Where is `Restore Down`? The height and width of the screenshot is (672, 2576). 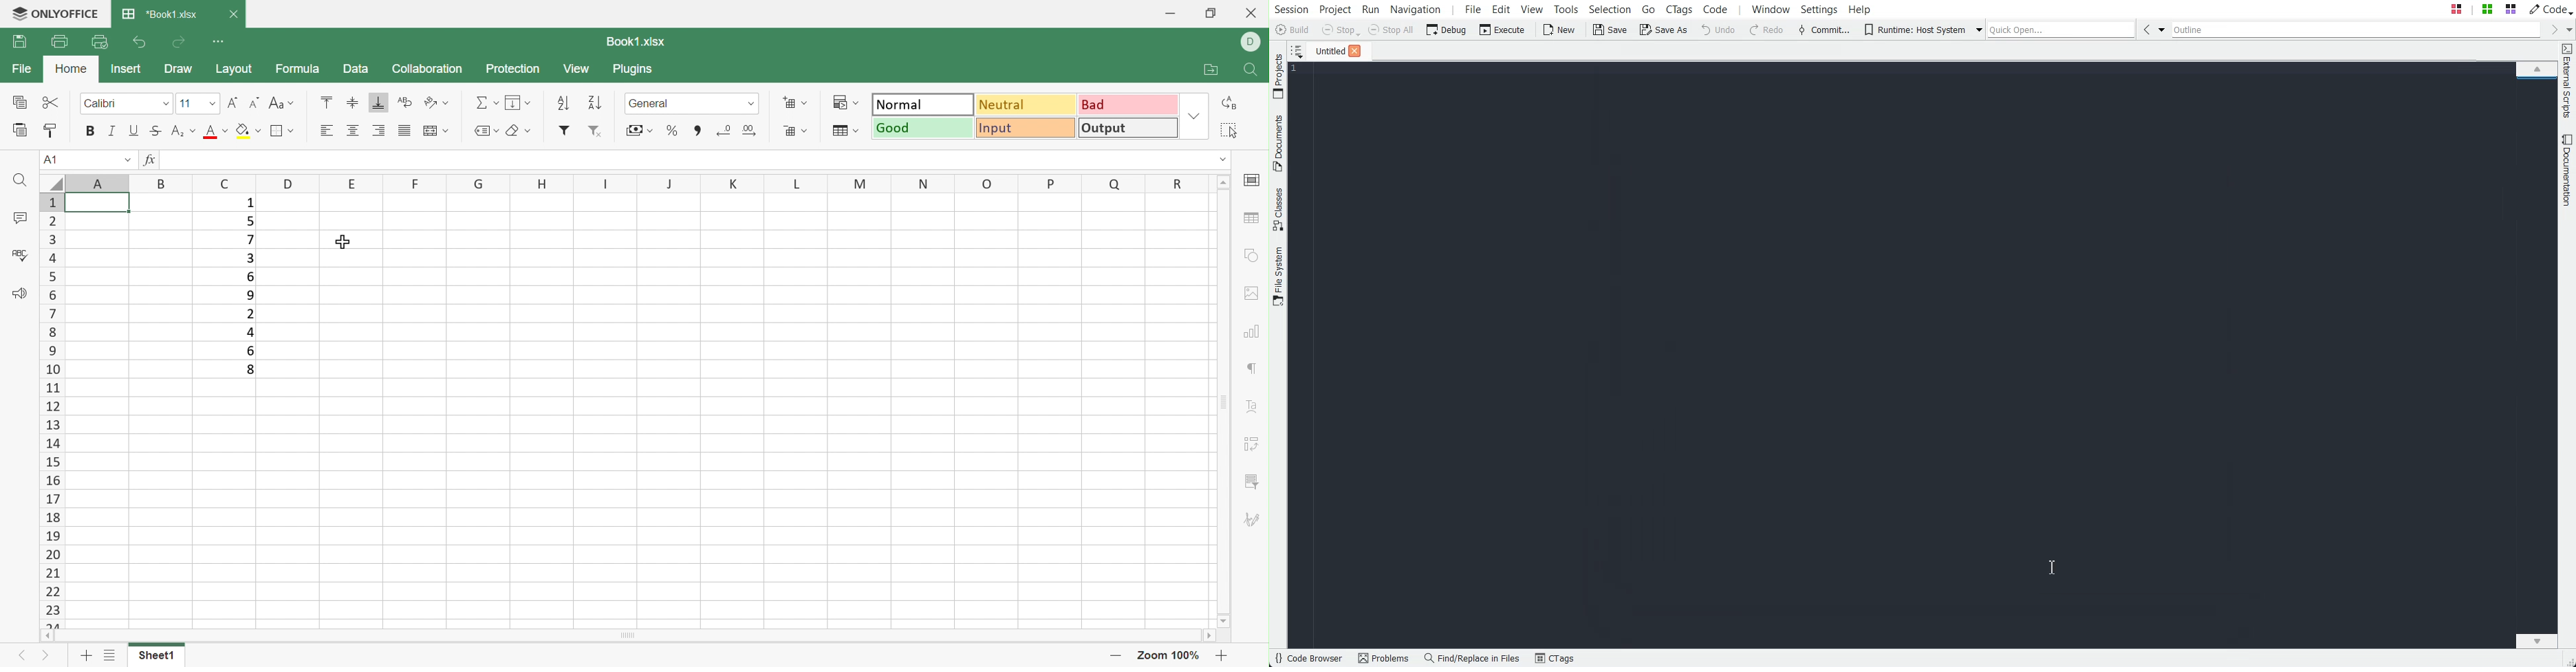 Restore Down is located at coordinates (1214, 13).